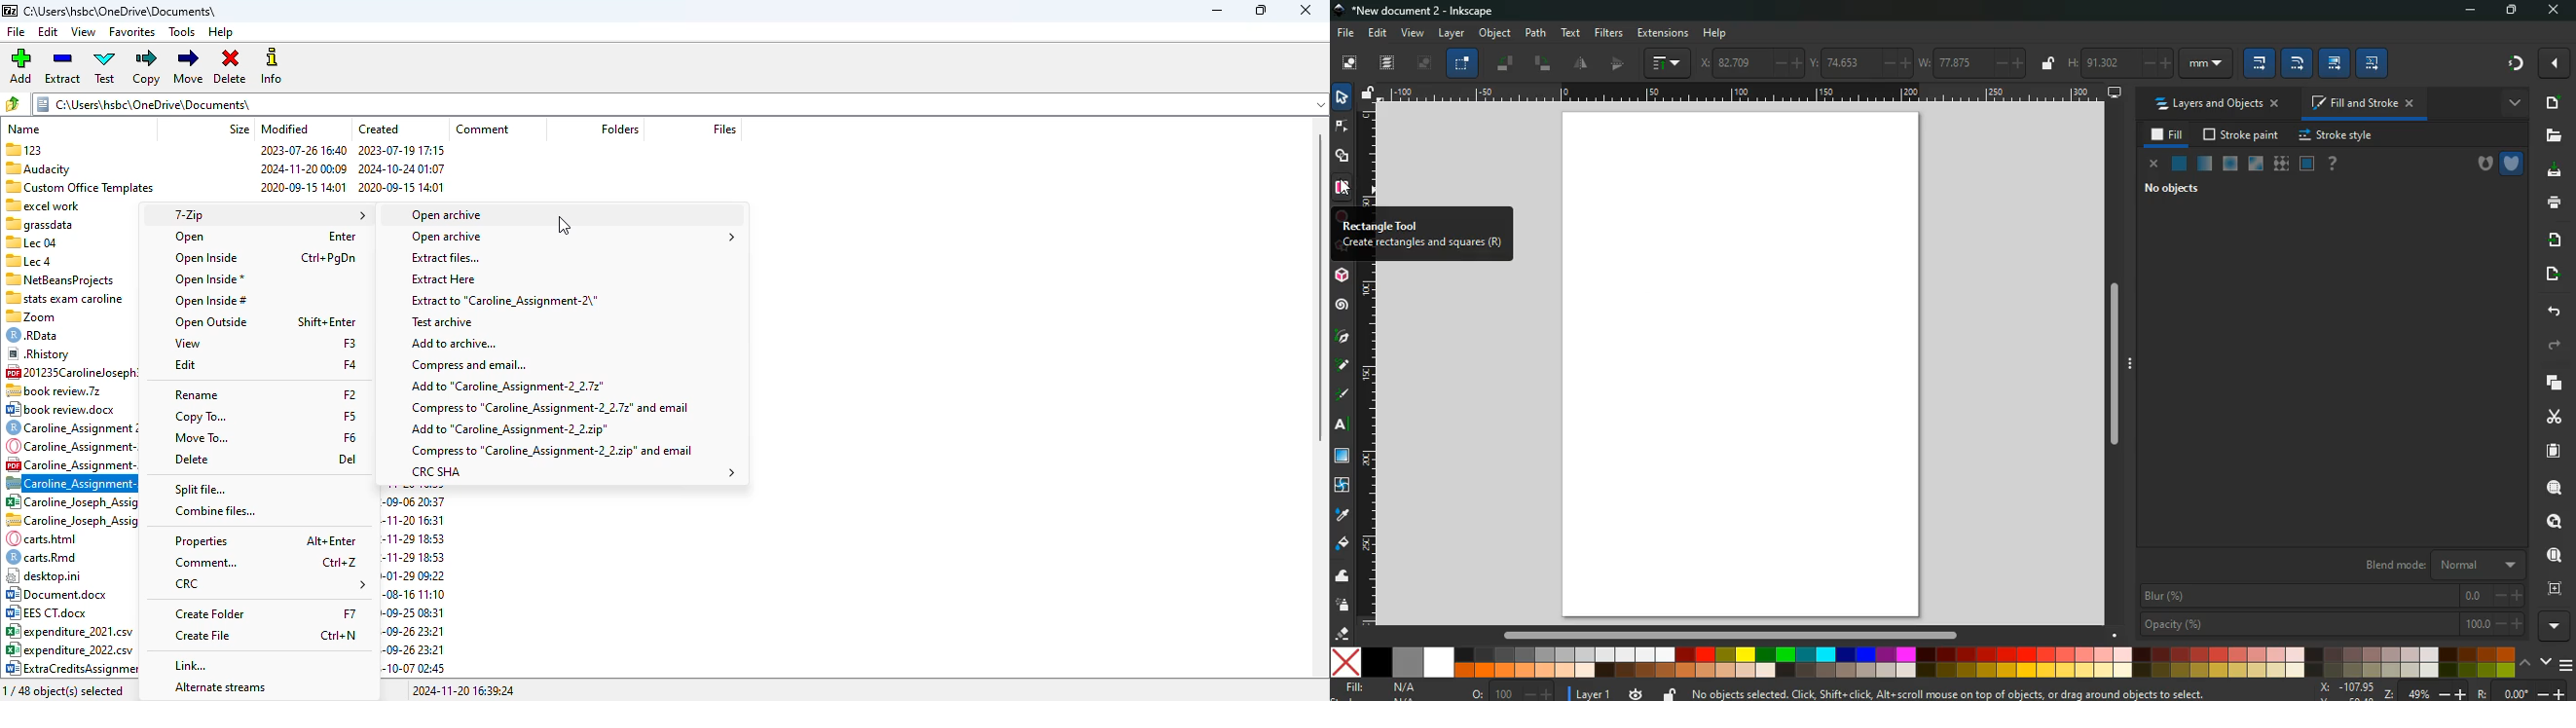 The image size is (2576, 728). Describe the element at coordinates (1323, 288) in the screenshot. I see `scrollbar` at that location.